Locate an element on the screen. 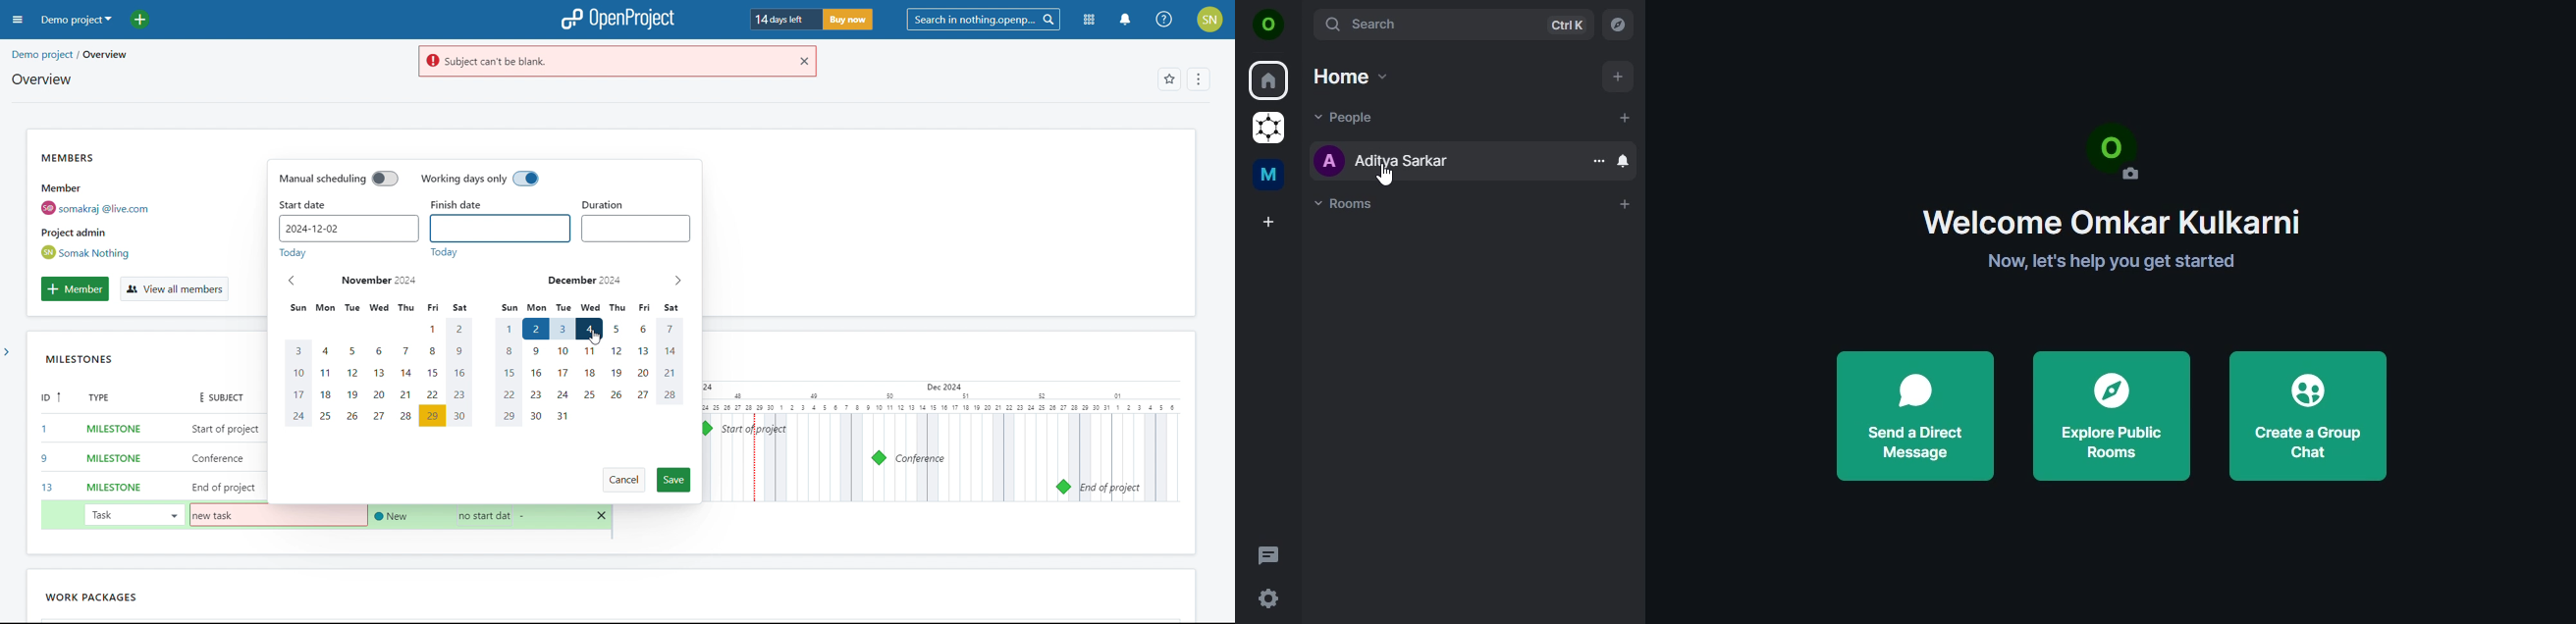 This screenshot has width=2576, height=644. days left for trial is located at coordinates (784, 20).